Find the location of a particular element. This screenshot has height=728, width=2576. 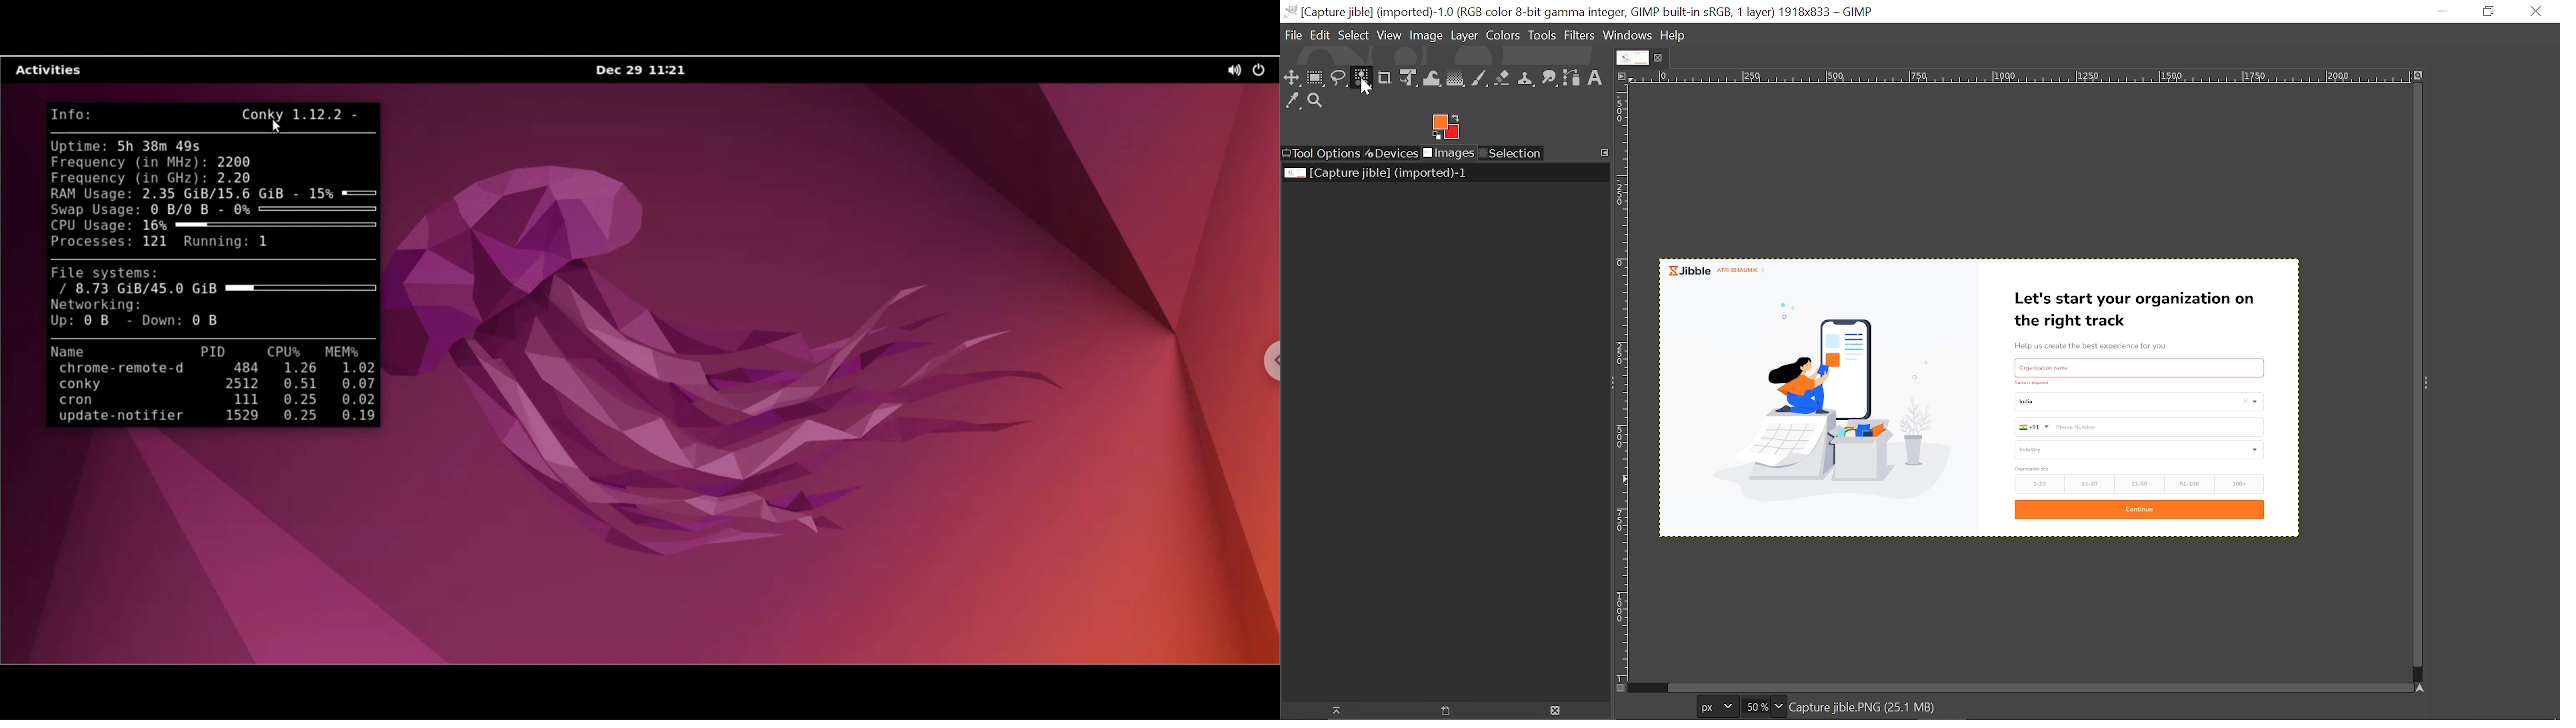

Move tool is located at coordinates (1292, 79).